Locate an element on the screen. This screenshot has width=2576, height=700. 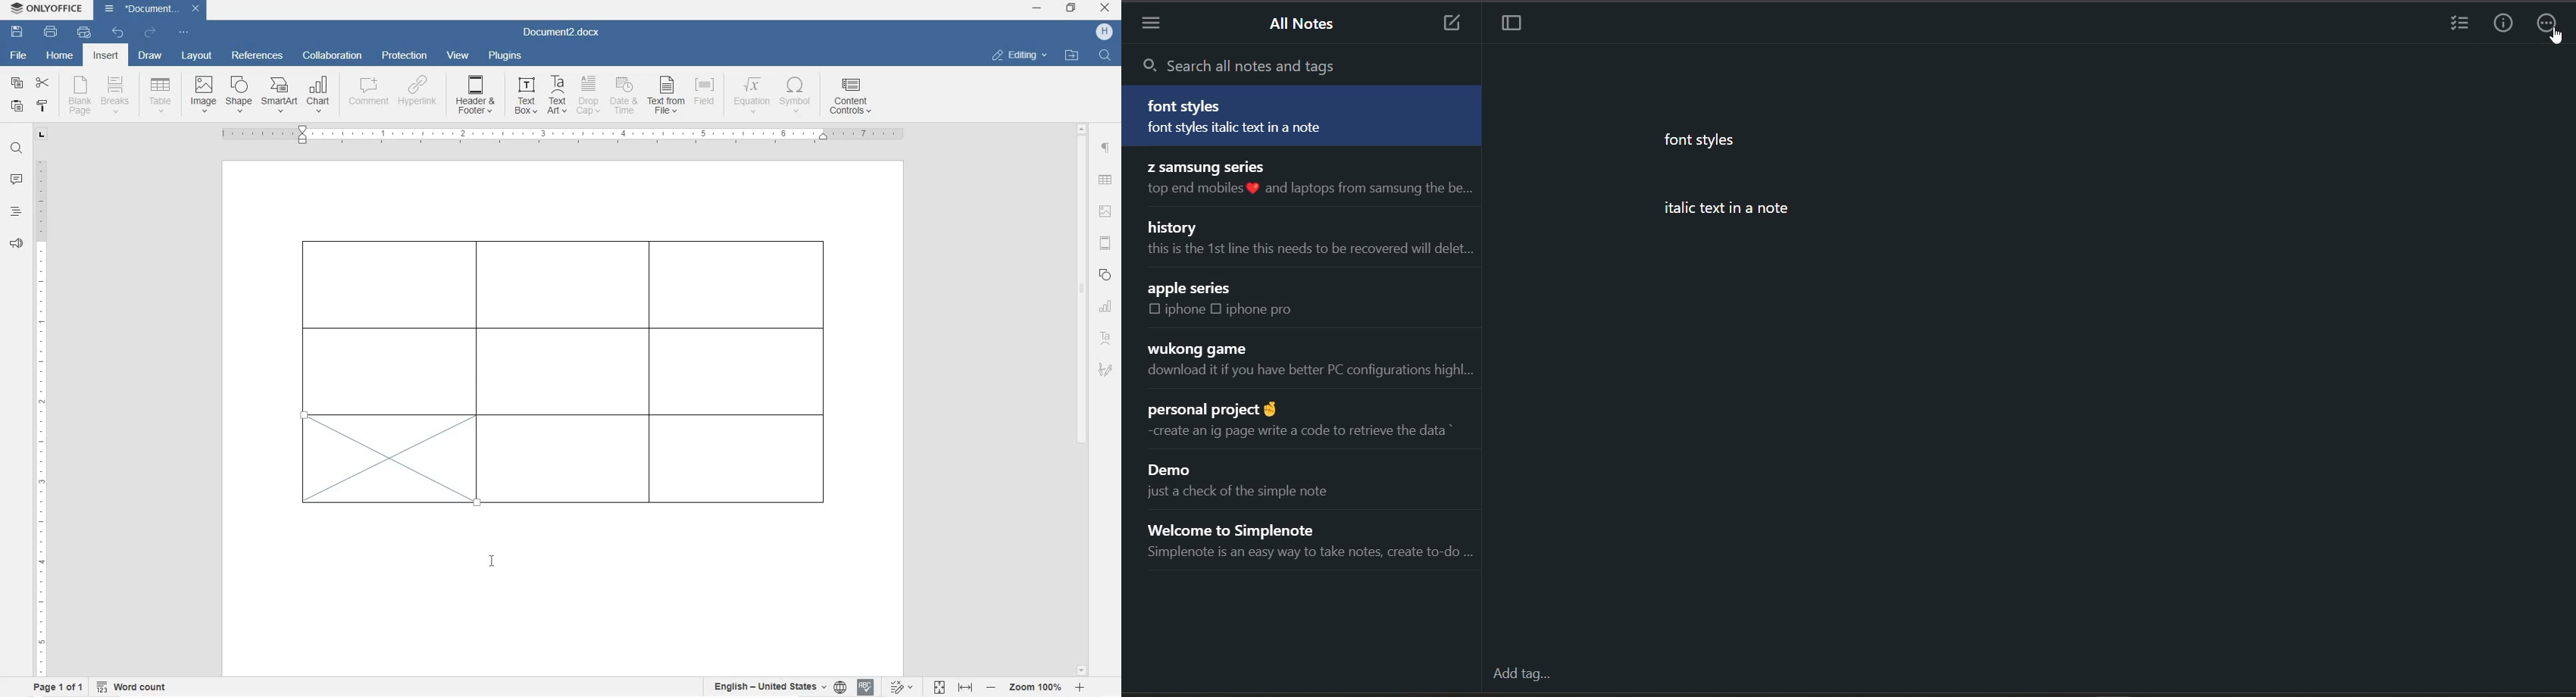
protection is located at coordinates (407, 56).